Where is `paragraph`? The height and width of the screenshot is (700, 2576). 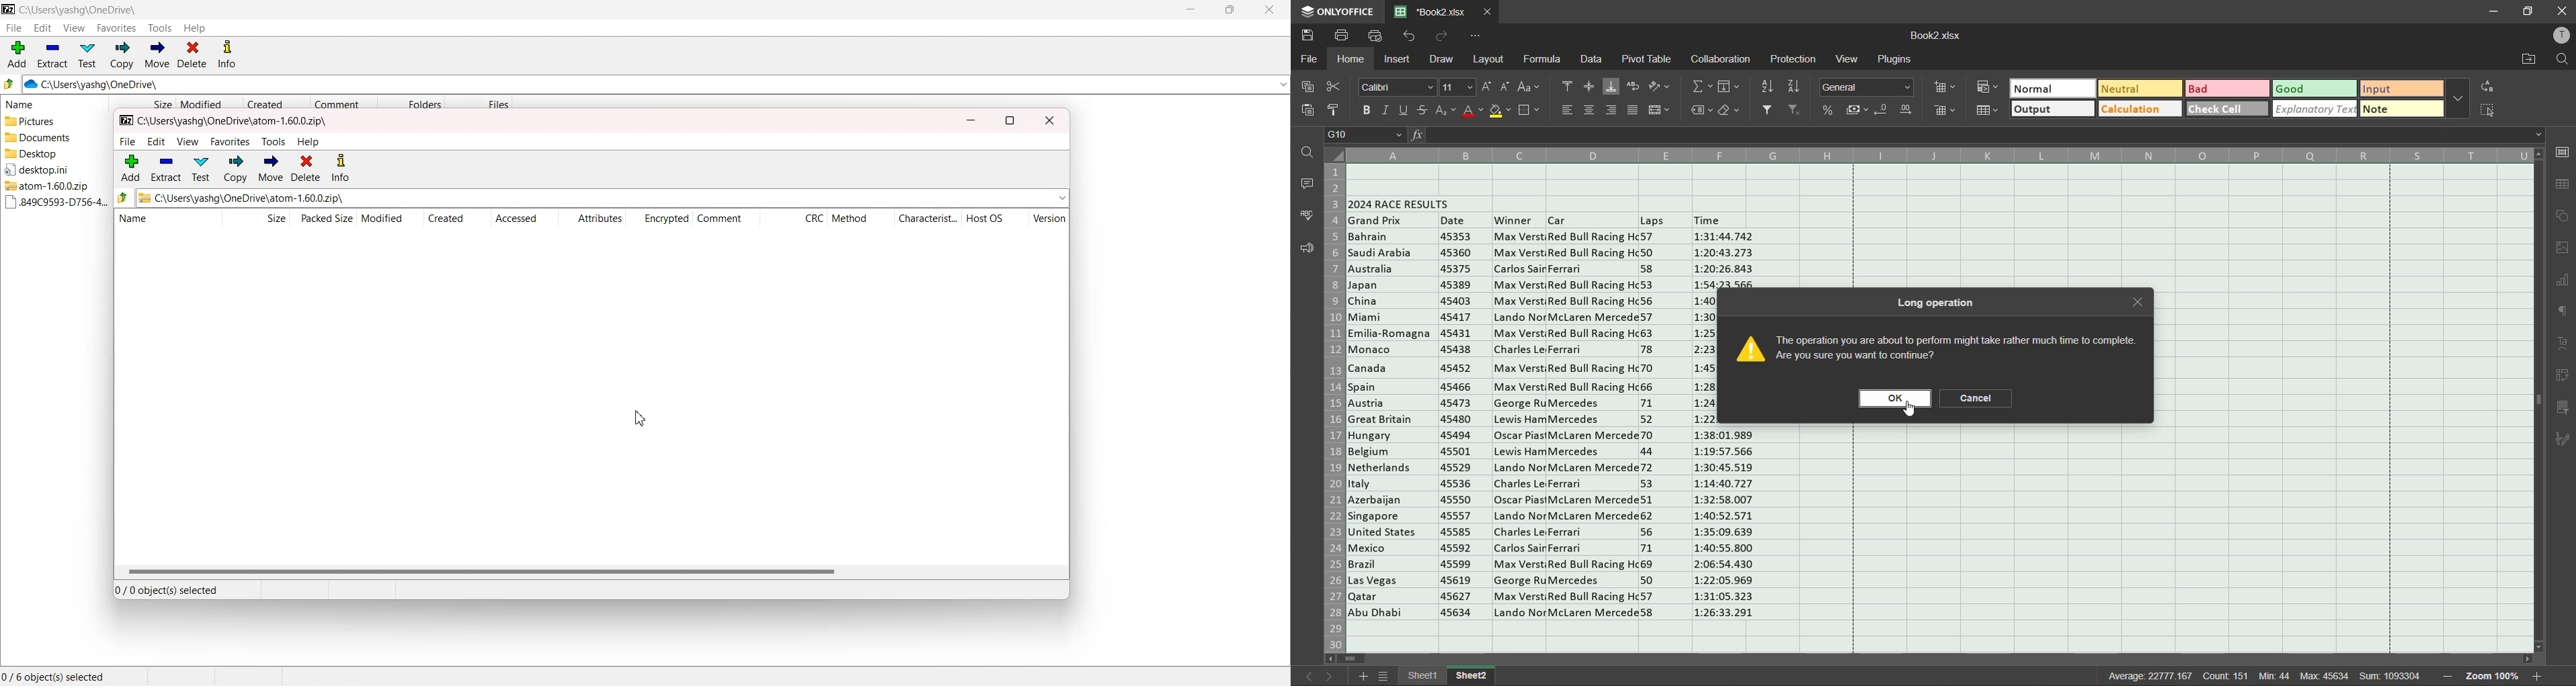 paragraph is located at coordinates (2561, 315).